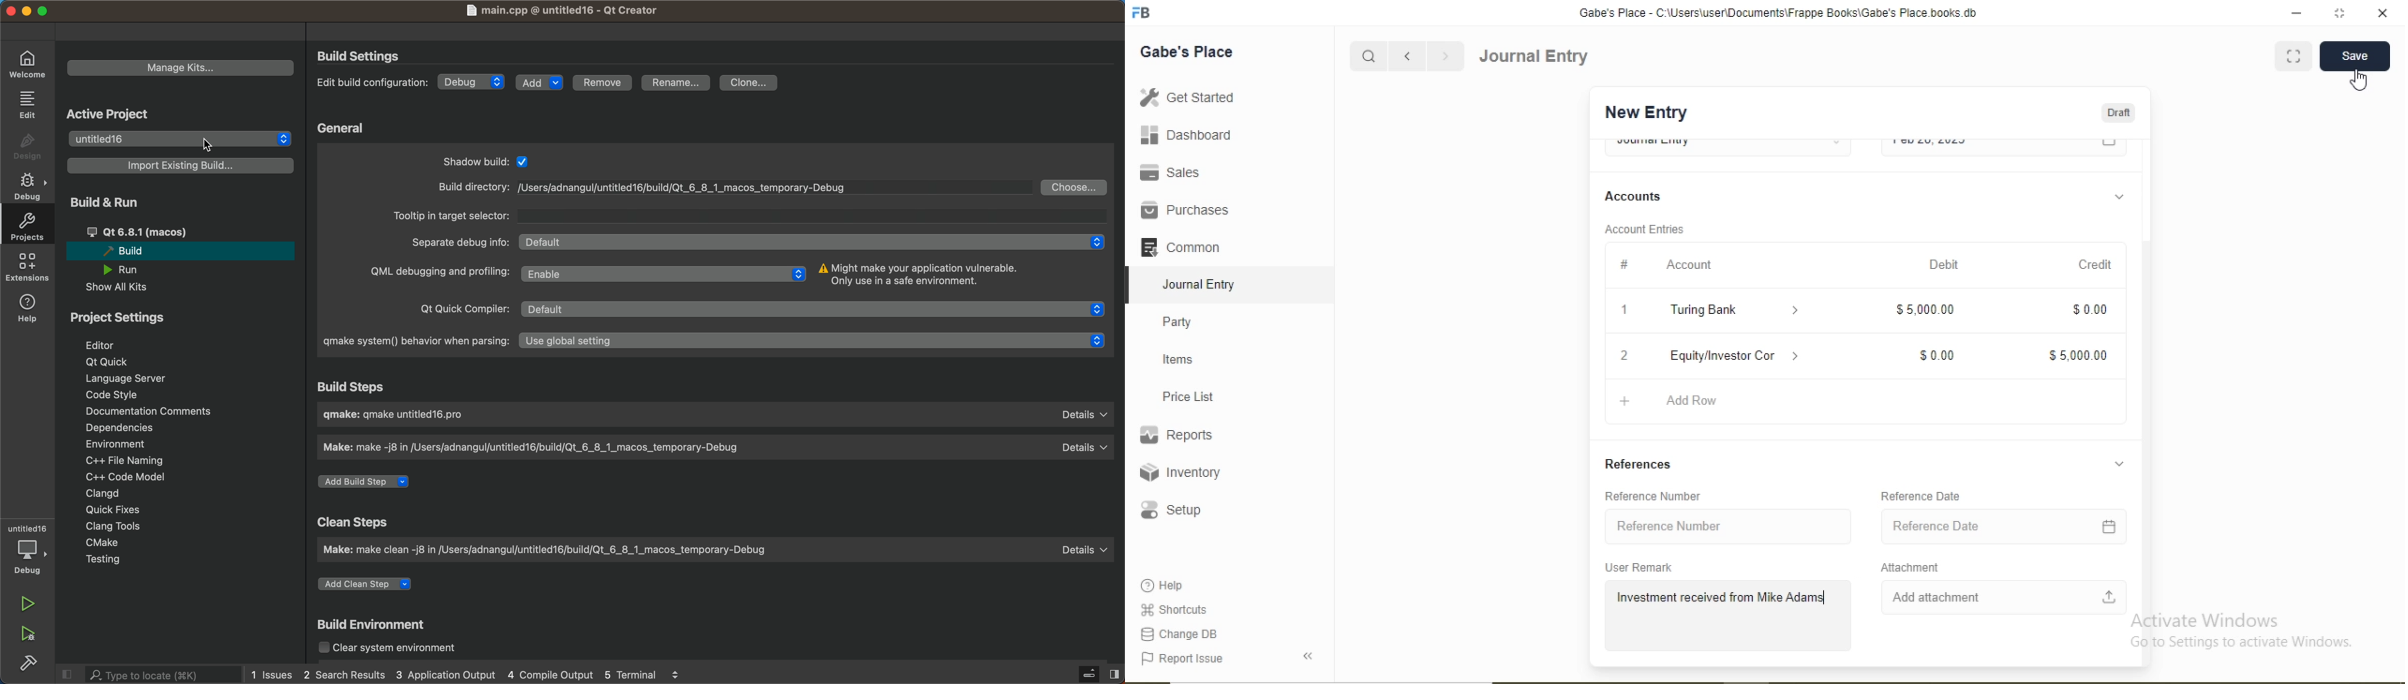  Describe the element at coordinates (1920, 496) in the screenshot. I see `Reference Date` at that location.